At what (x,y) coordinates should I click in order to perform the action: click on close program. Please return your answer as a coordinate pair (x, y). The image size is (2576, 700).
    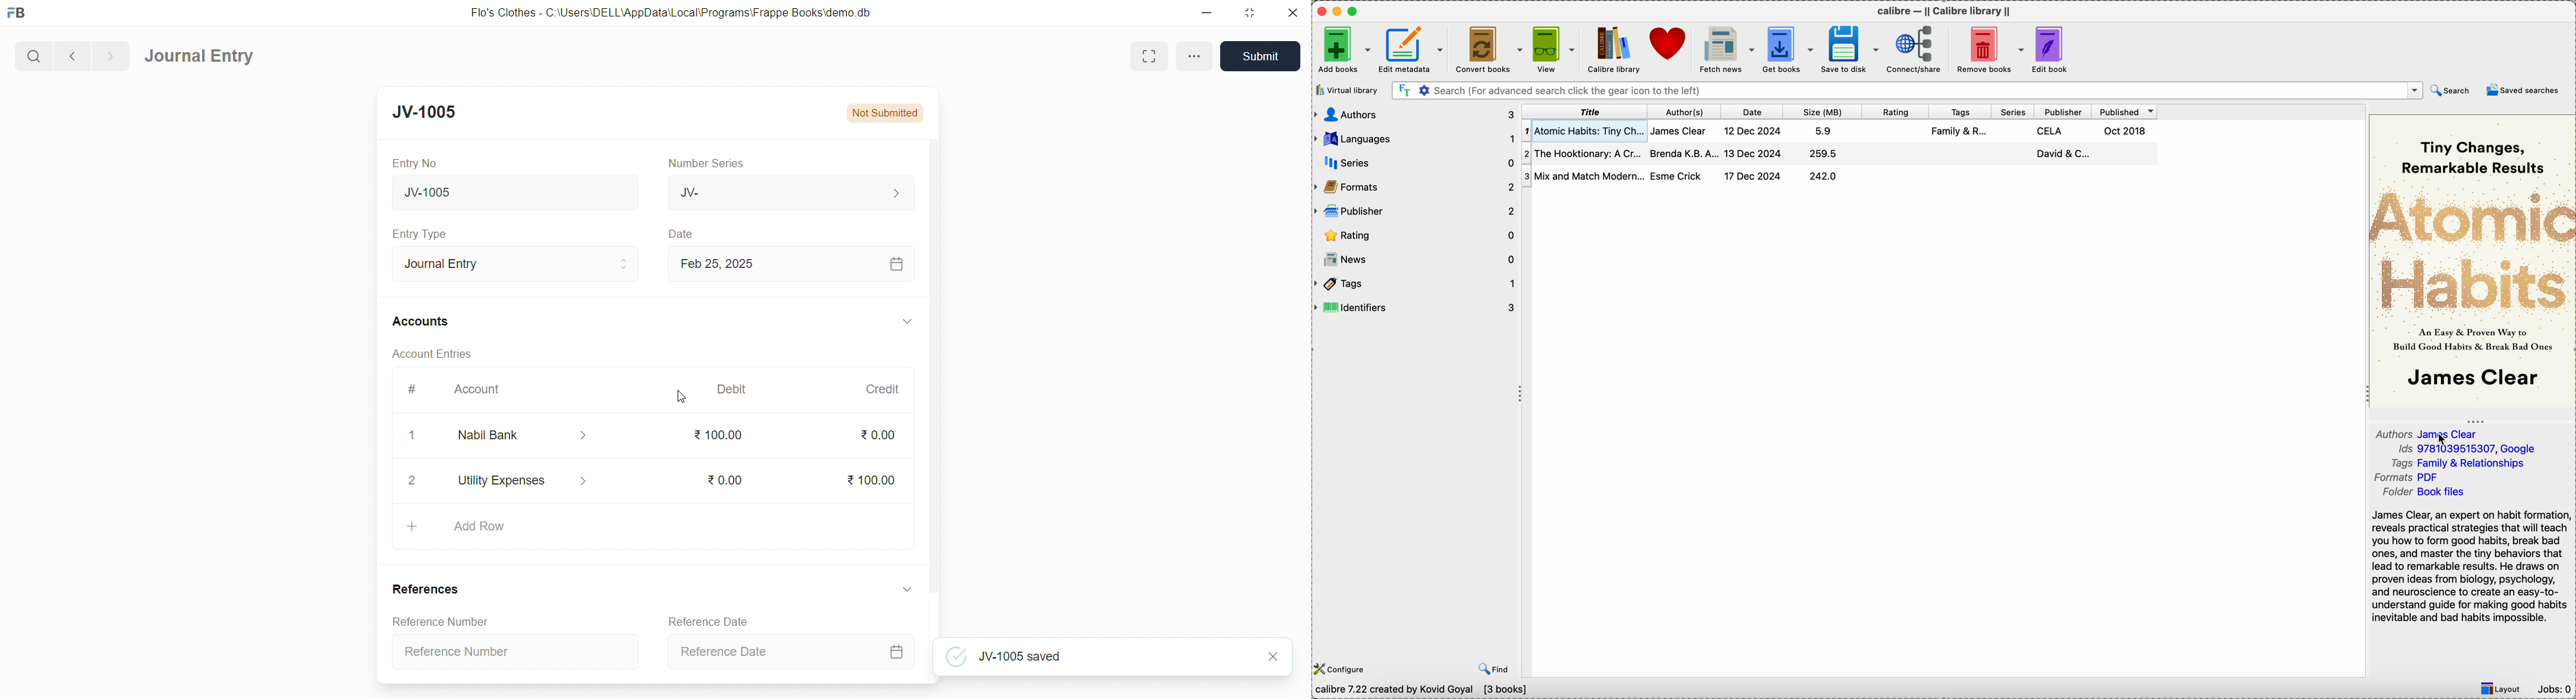
    Looking at the image, I should click on (1320, 9).